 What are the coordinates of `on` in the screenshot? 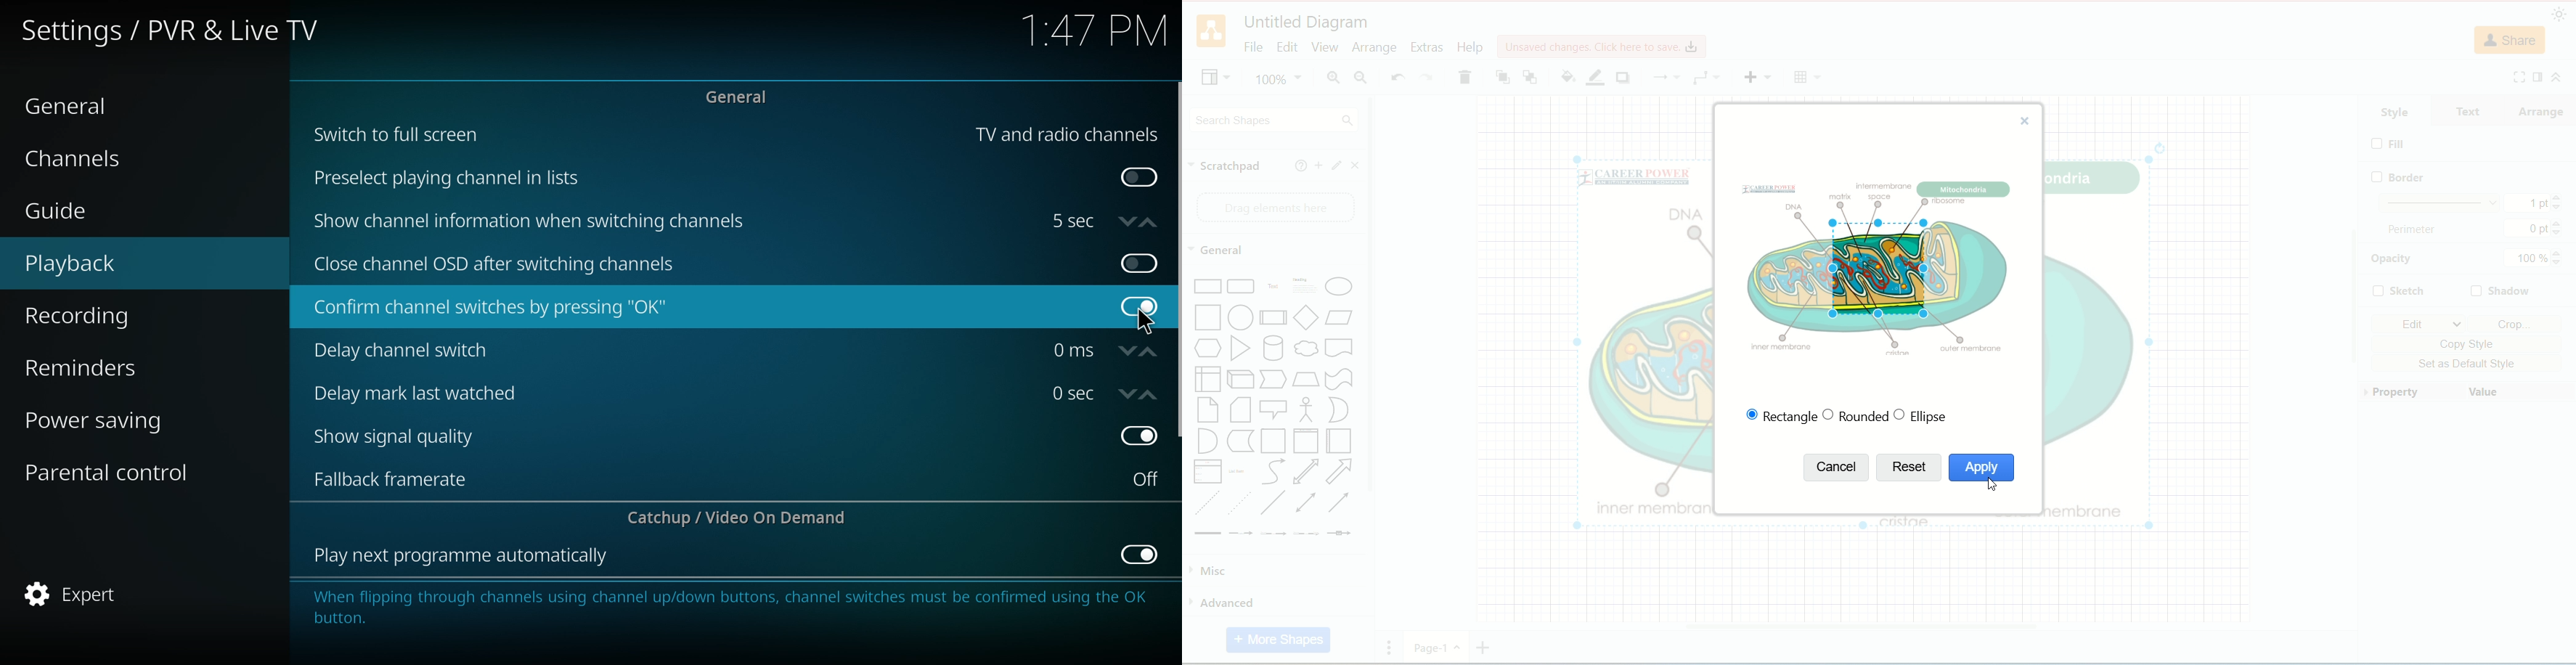 It's located at (1140, 178).